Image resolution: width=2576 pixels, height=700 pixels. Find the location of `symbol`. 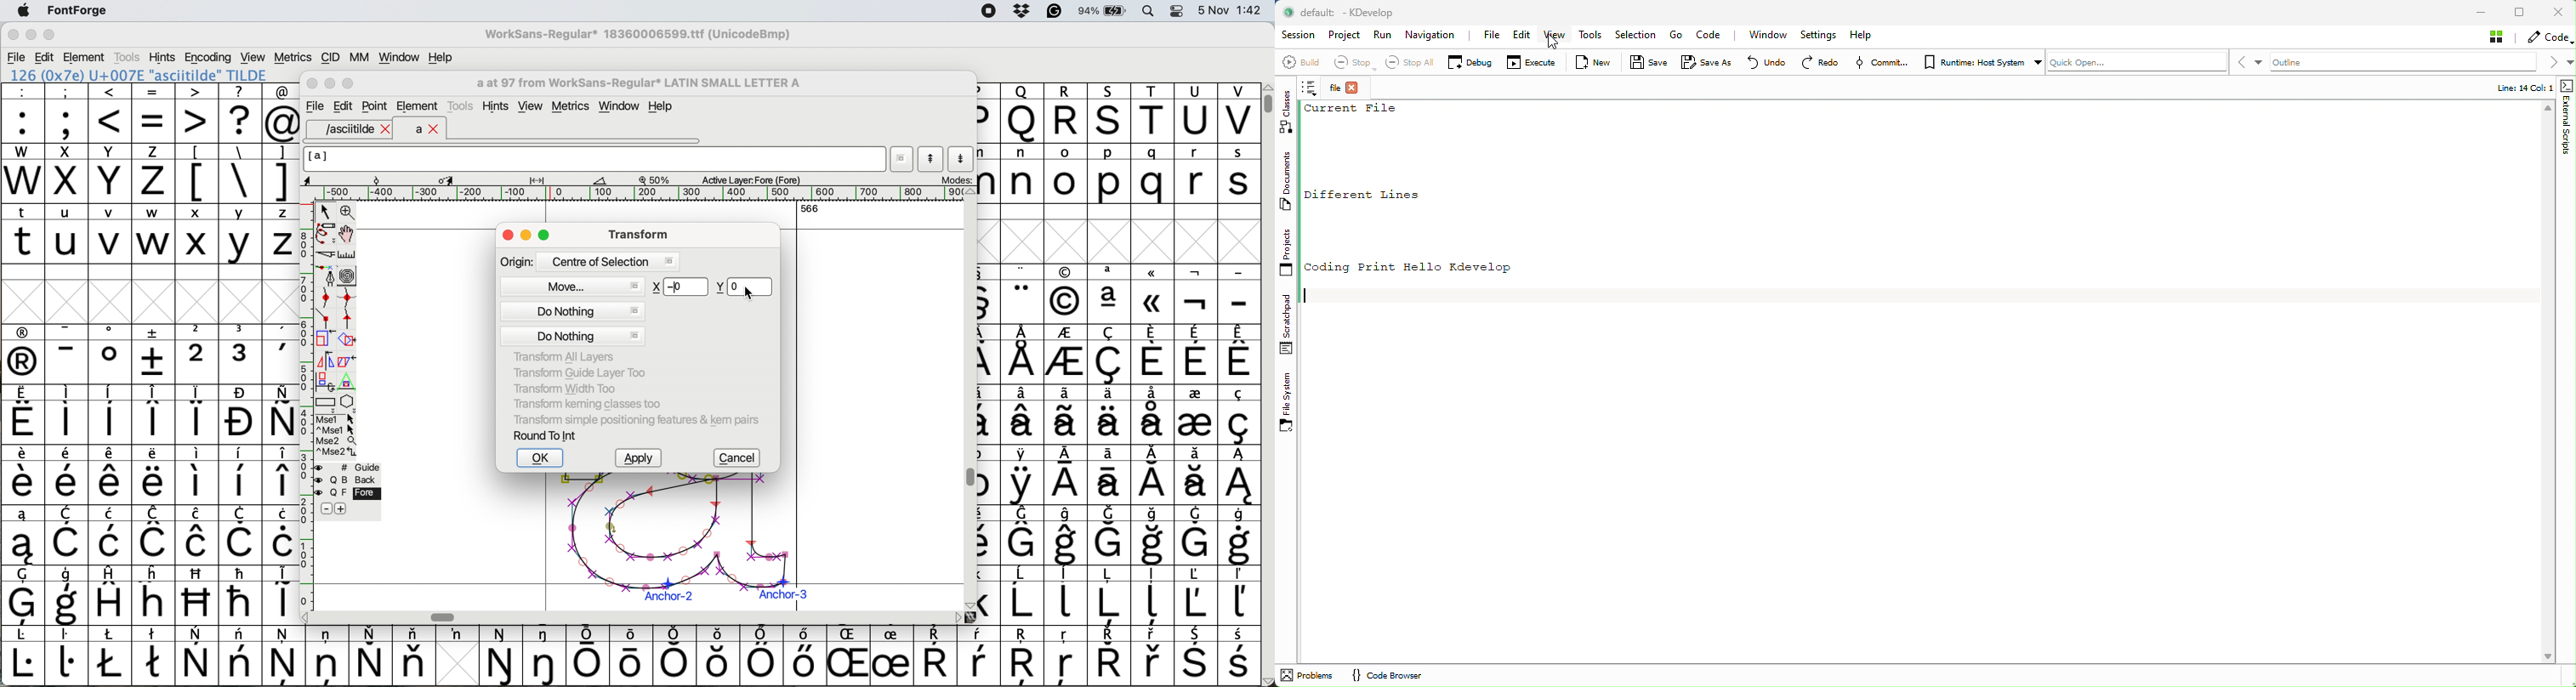

symbol is located at coordinates (23, 475).